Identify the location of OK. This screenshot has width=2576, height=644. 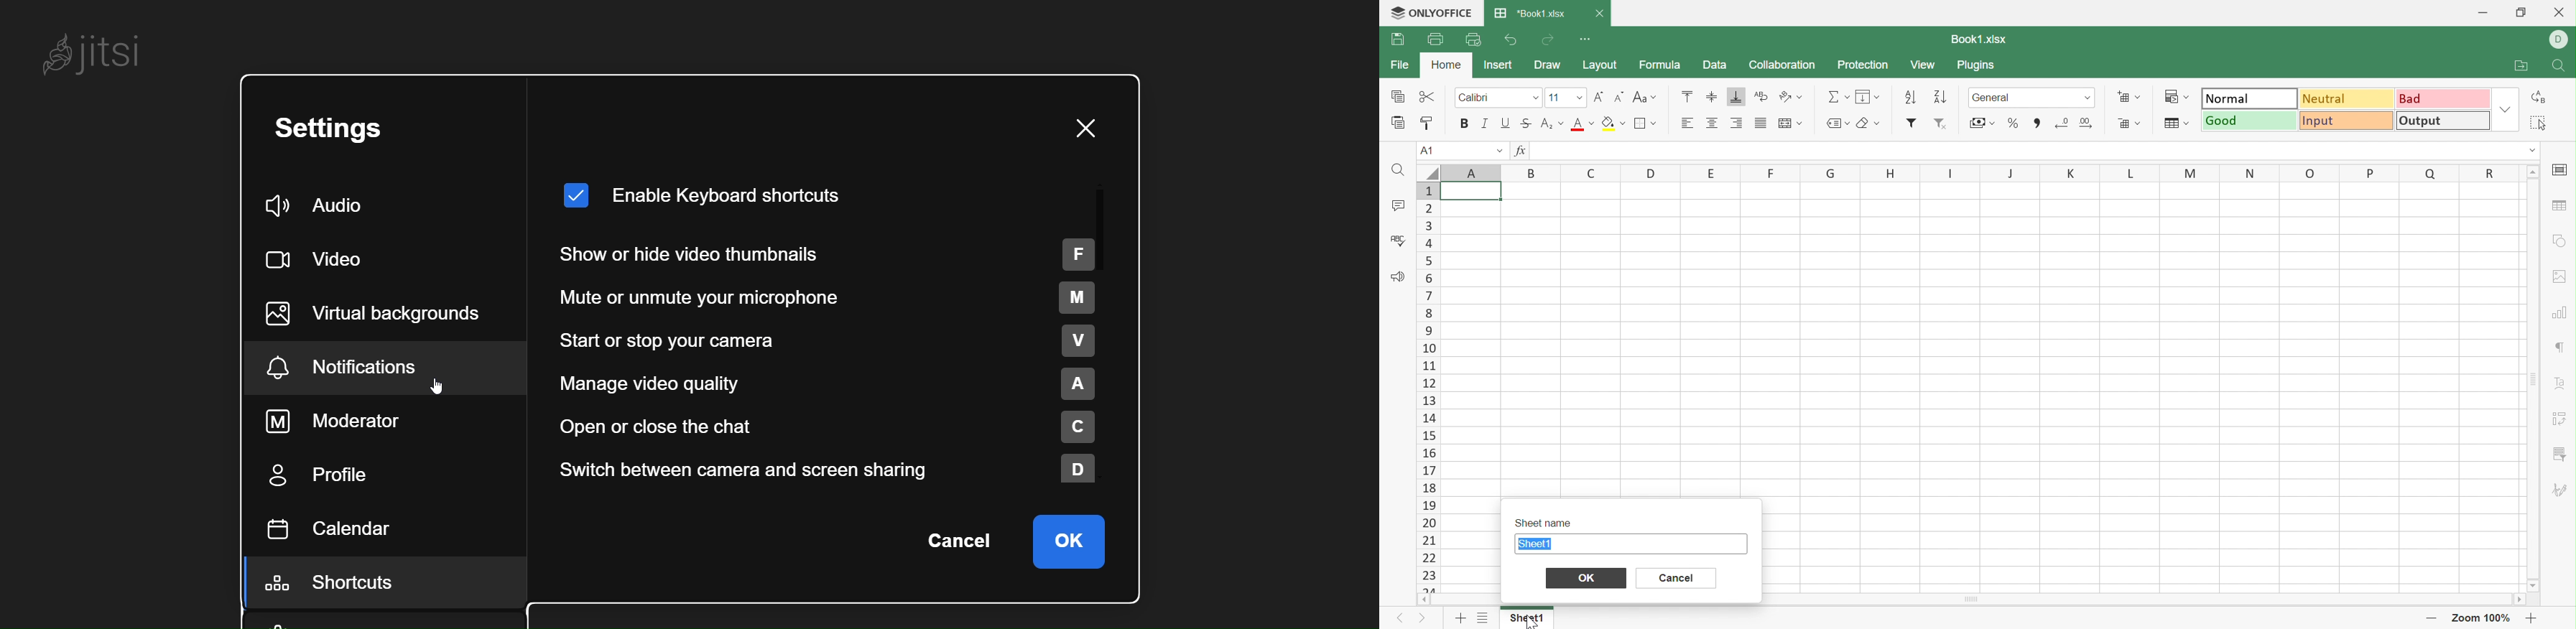
(1586, 578).